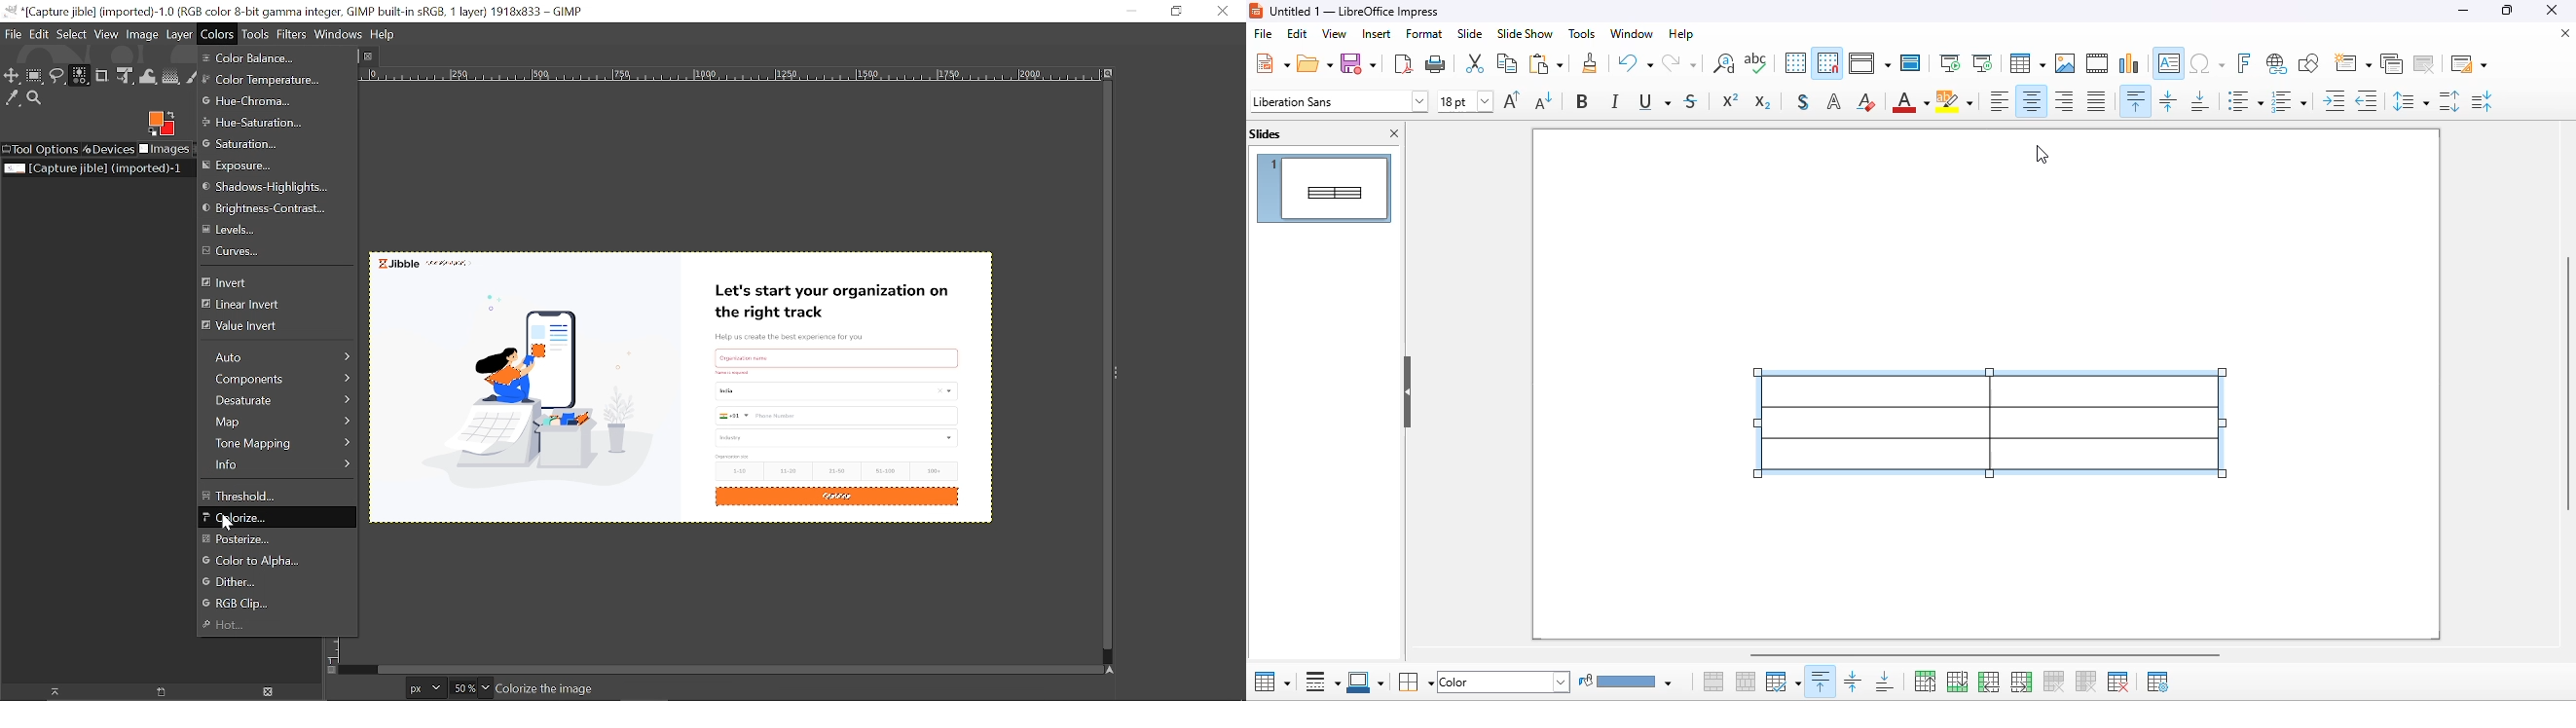  What do you see at coordinates (1682, 34) in the screenshot?
I see `help` at bounding box center [1682, 34].